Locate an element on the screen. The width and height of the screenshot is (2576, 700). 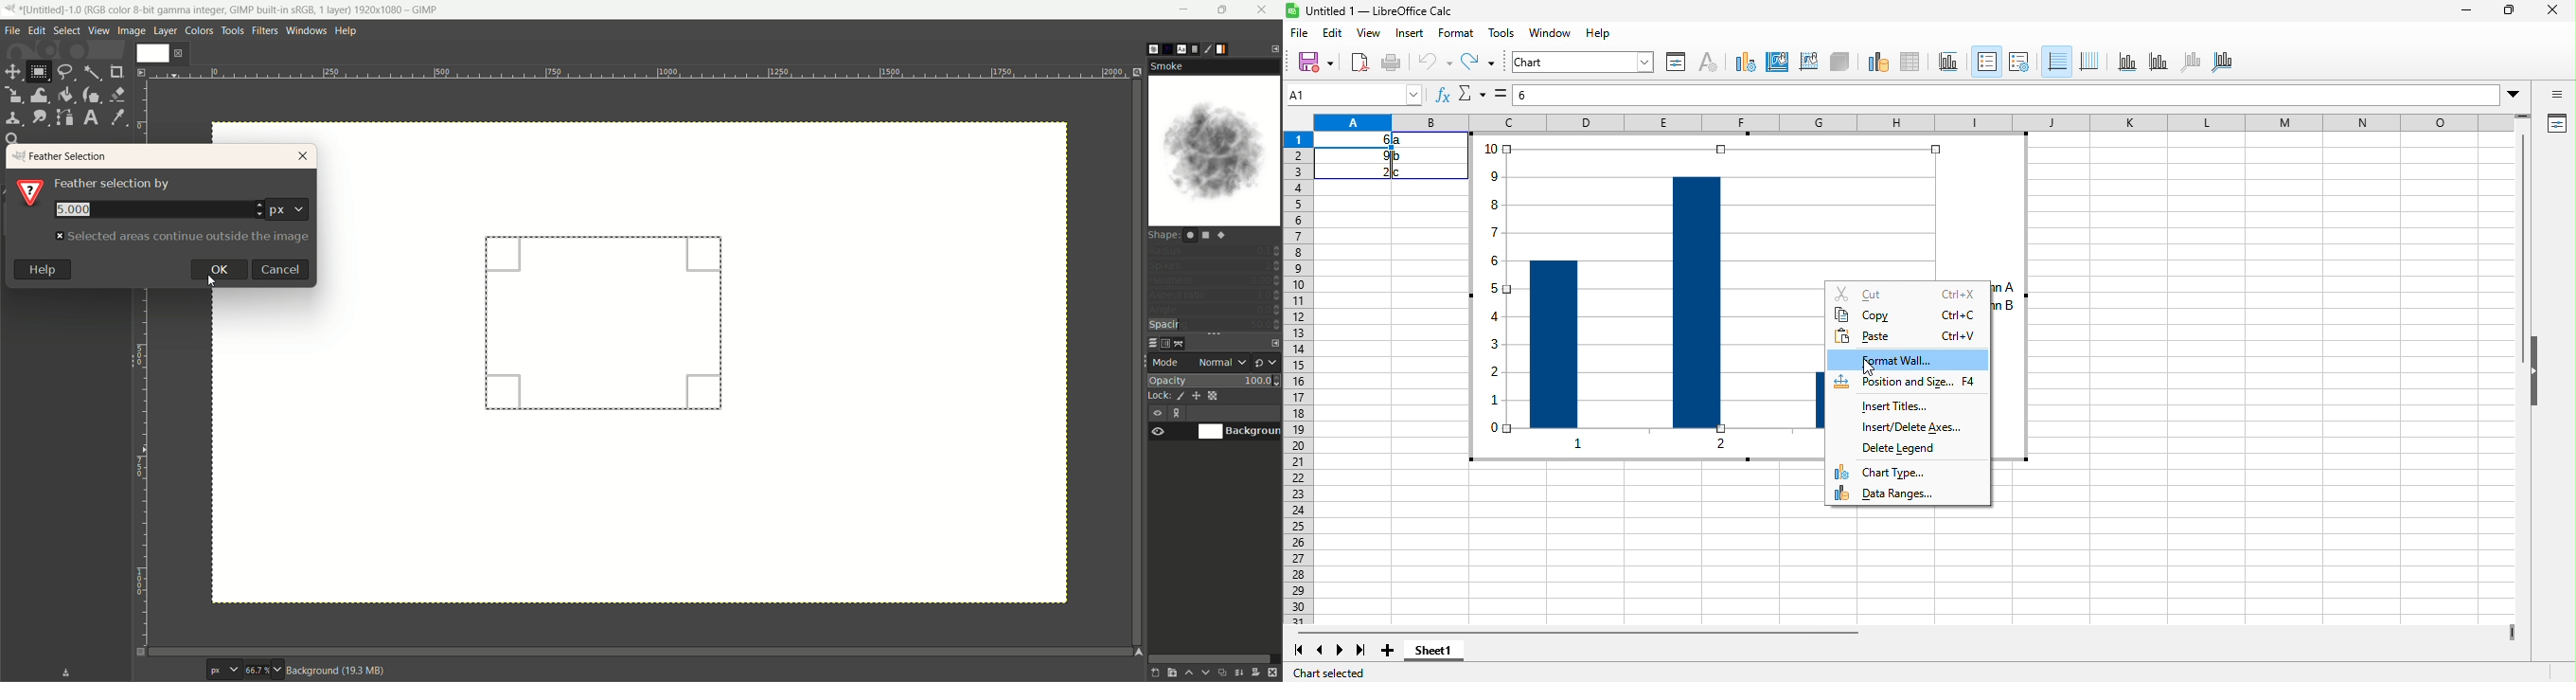
formula bar is located at coordinates (2020, 93).